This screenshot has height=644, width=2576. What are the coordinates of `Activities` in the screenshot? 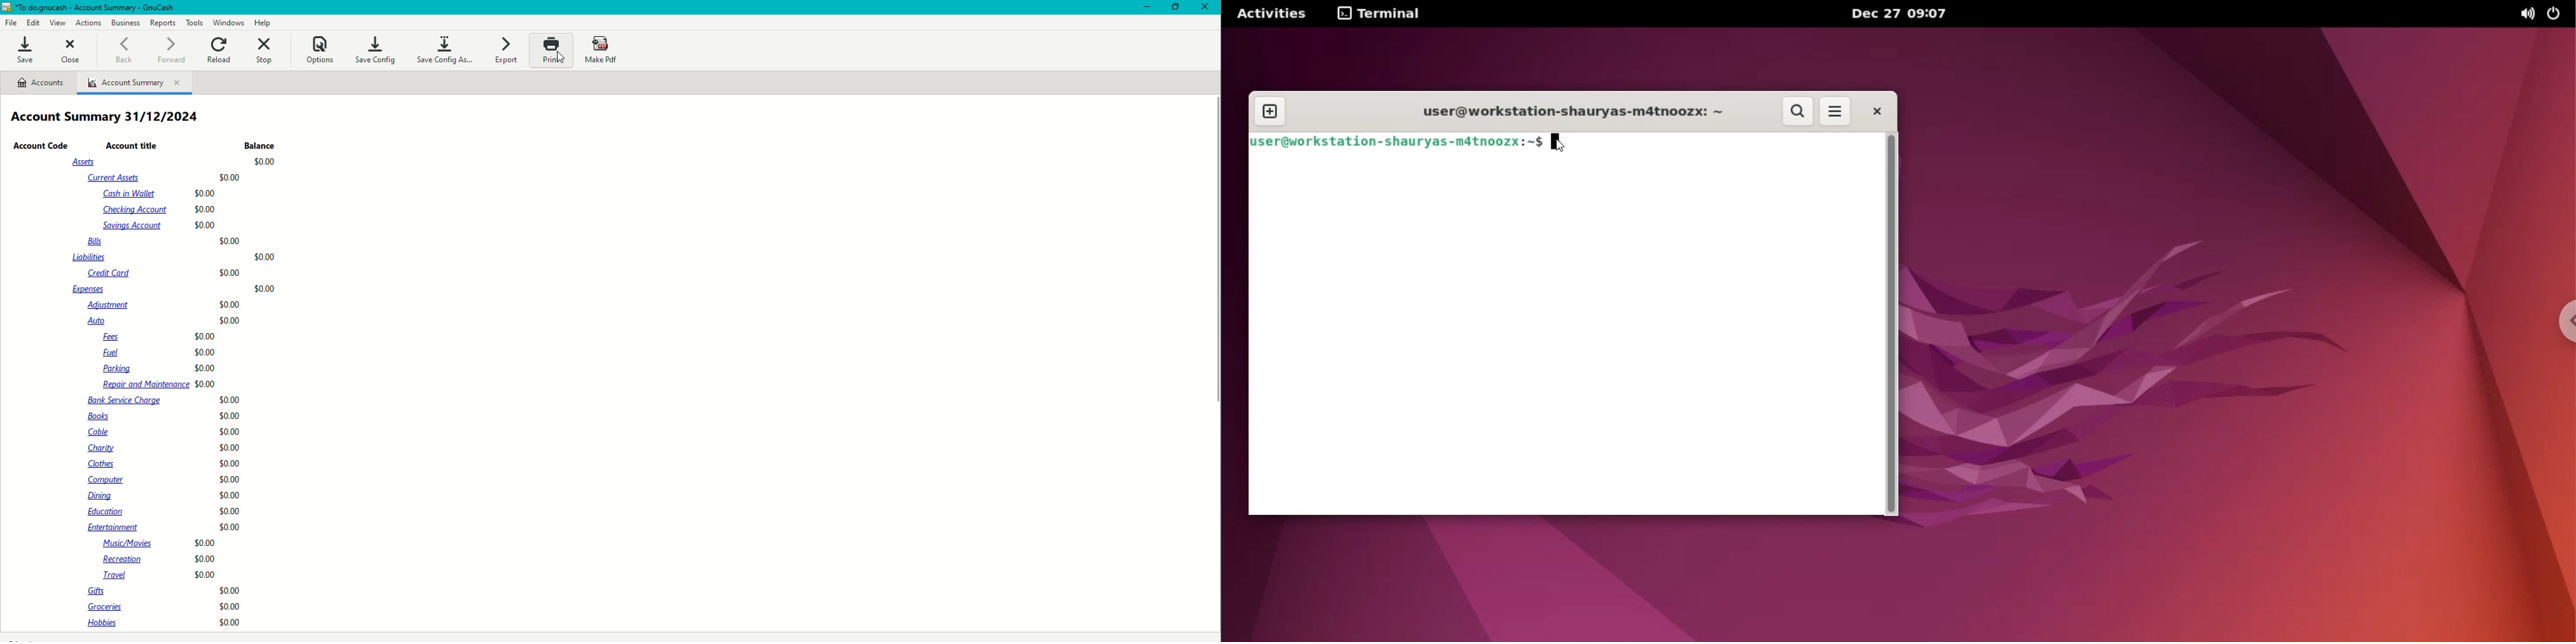 It's located at (1273, 13).